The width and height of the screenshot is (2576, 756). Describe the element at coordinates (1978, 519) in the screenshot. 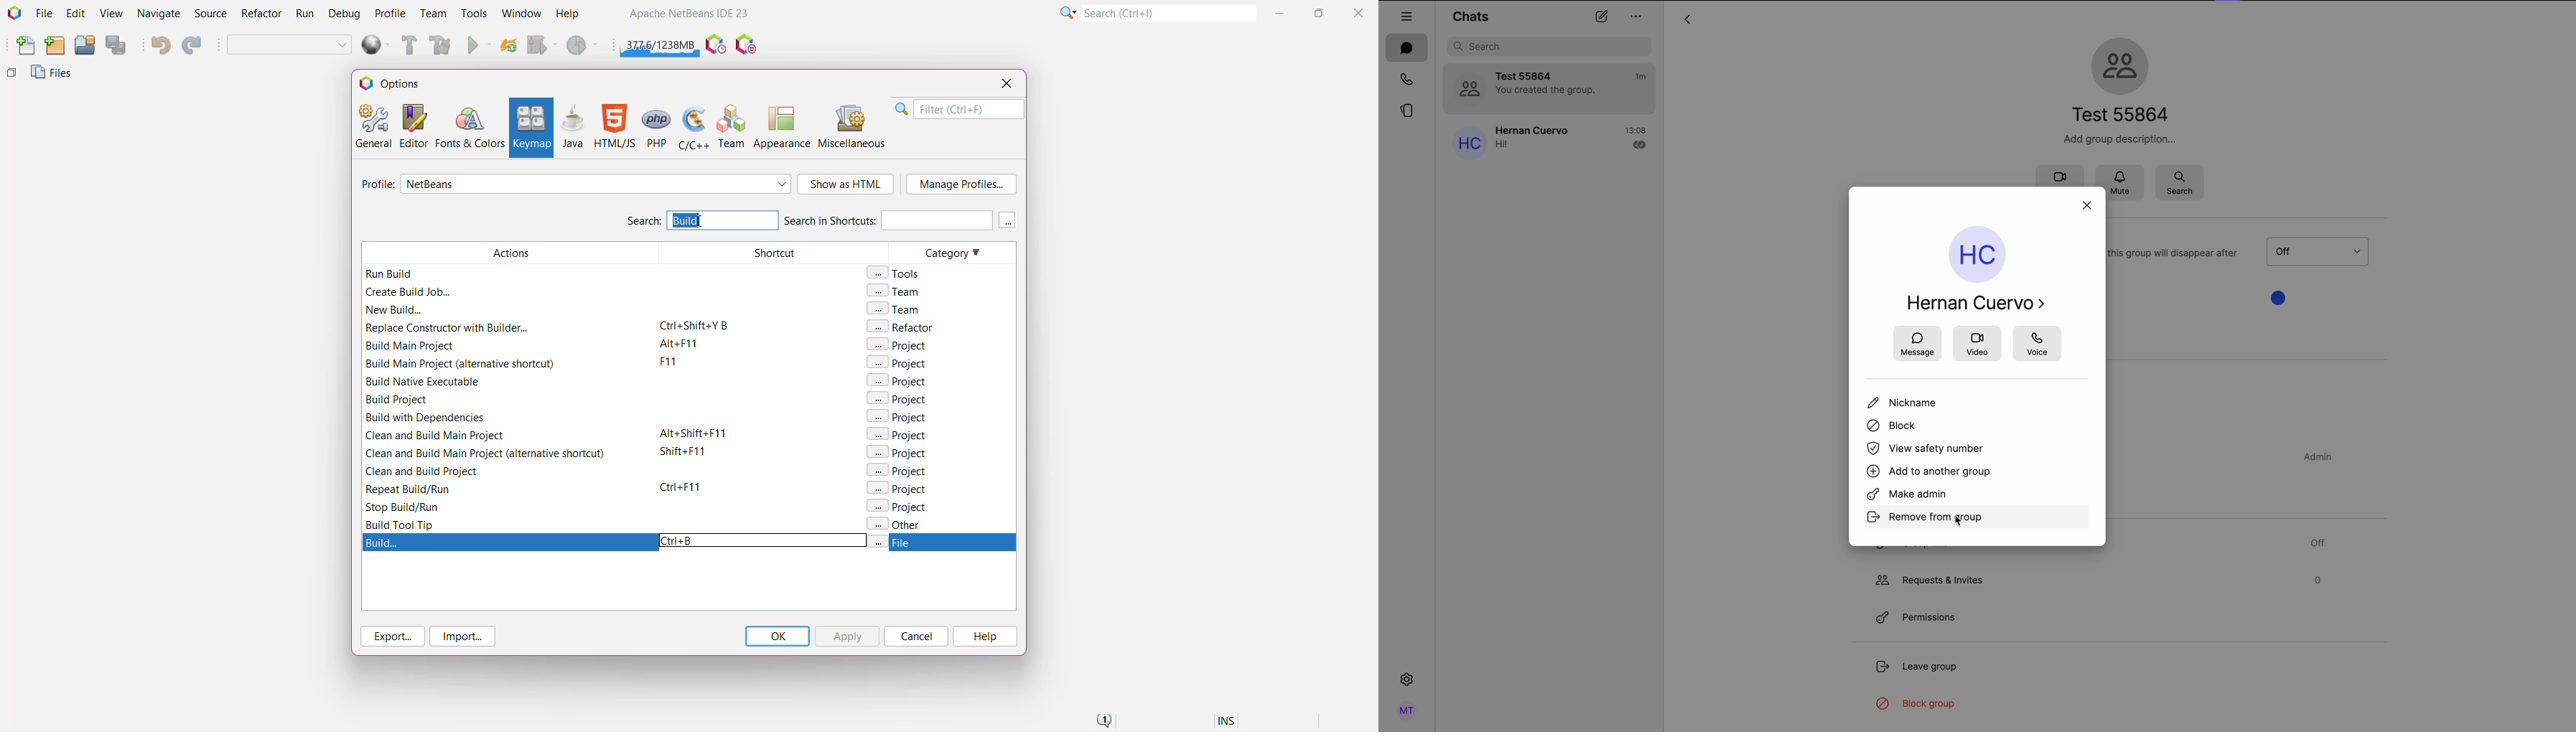

I see `click on remove from group` at that location.